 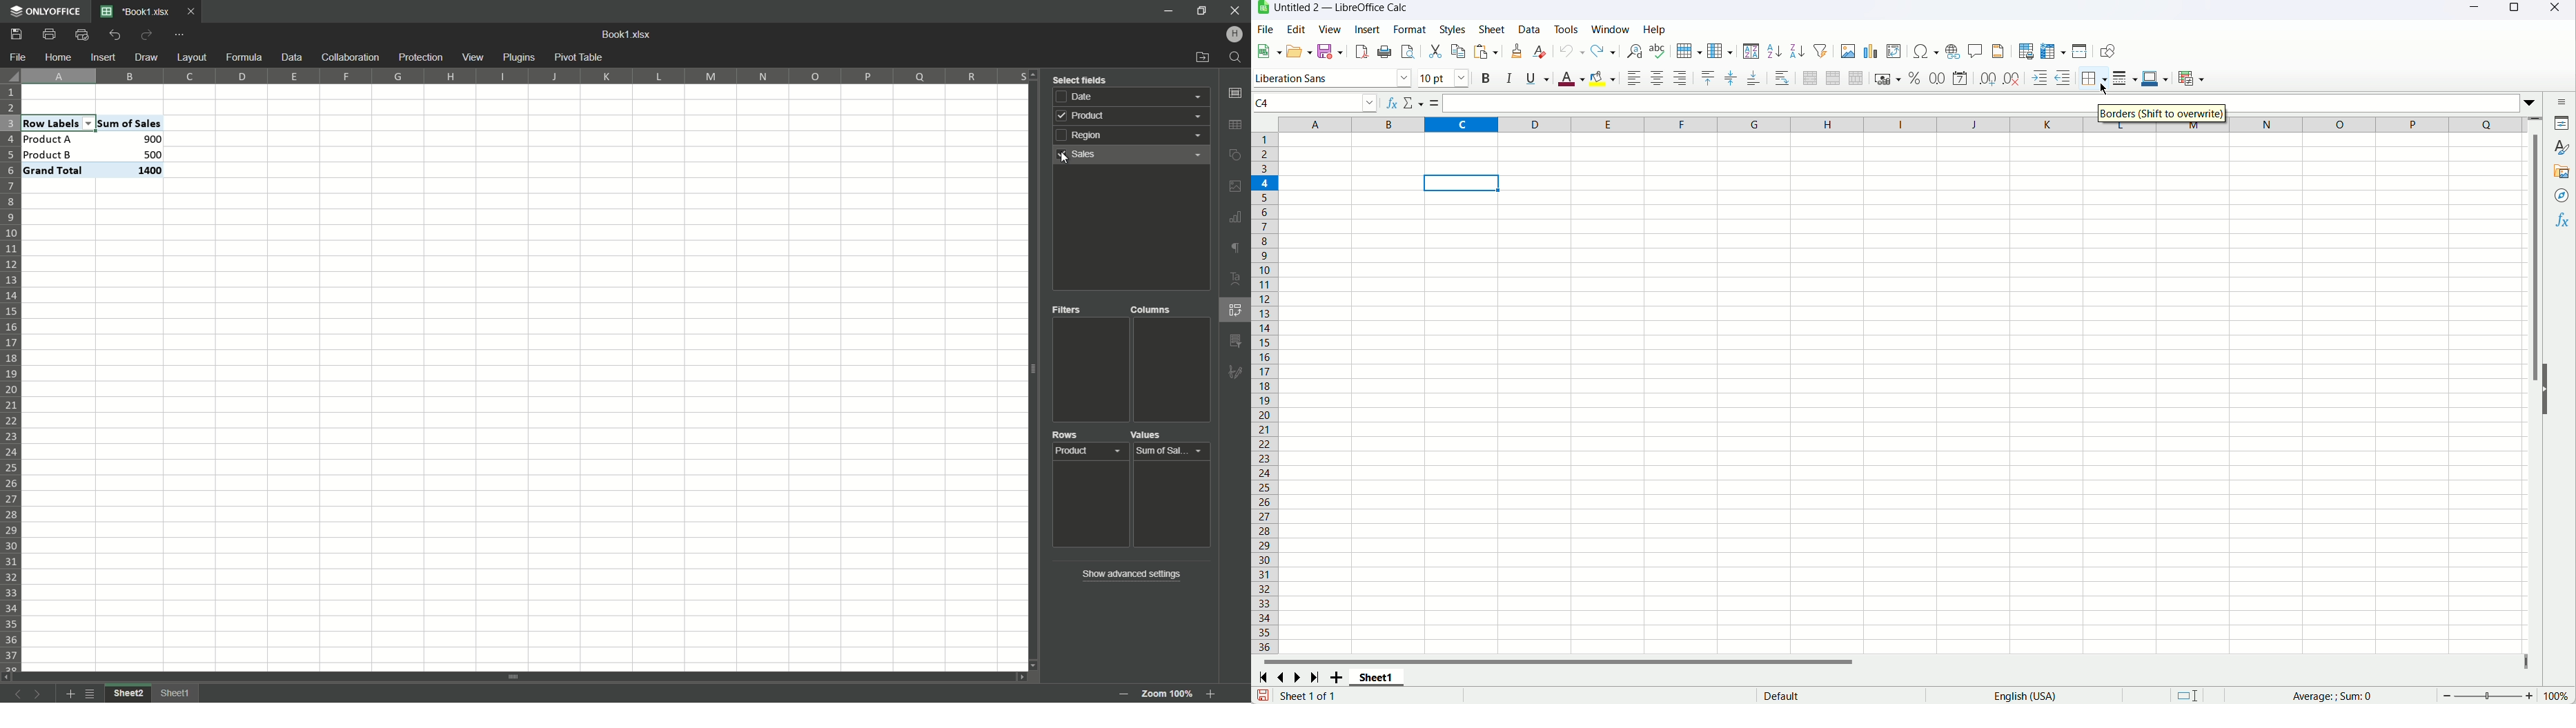 I want to click on book1.xlsx, so click(x=628, y=35).